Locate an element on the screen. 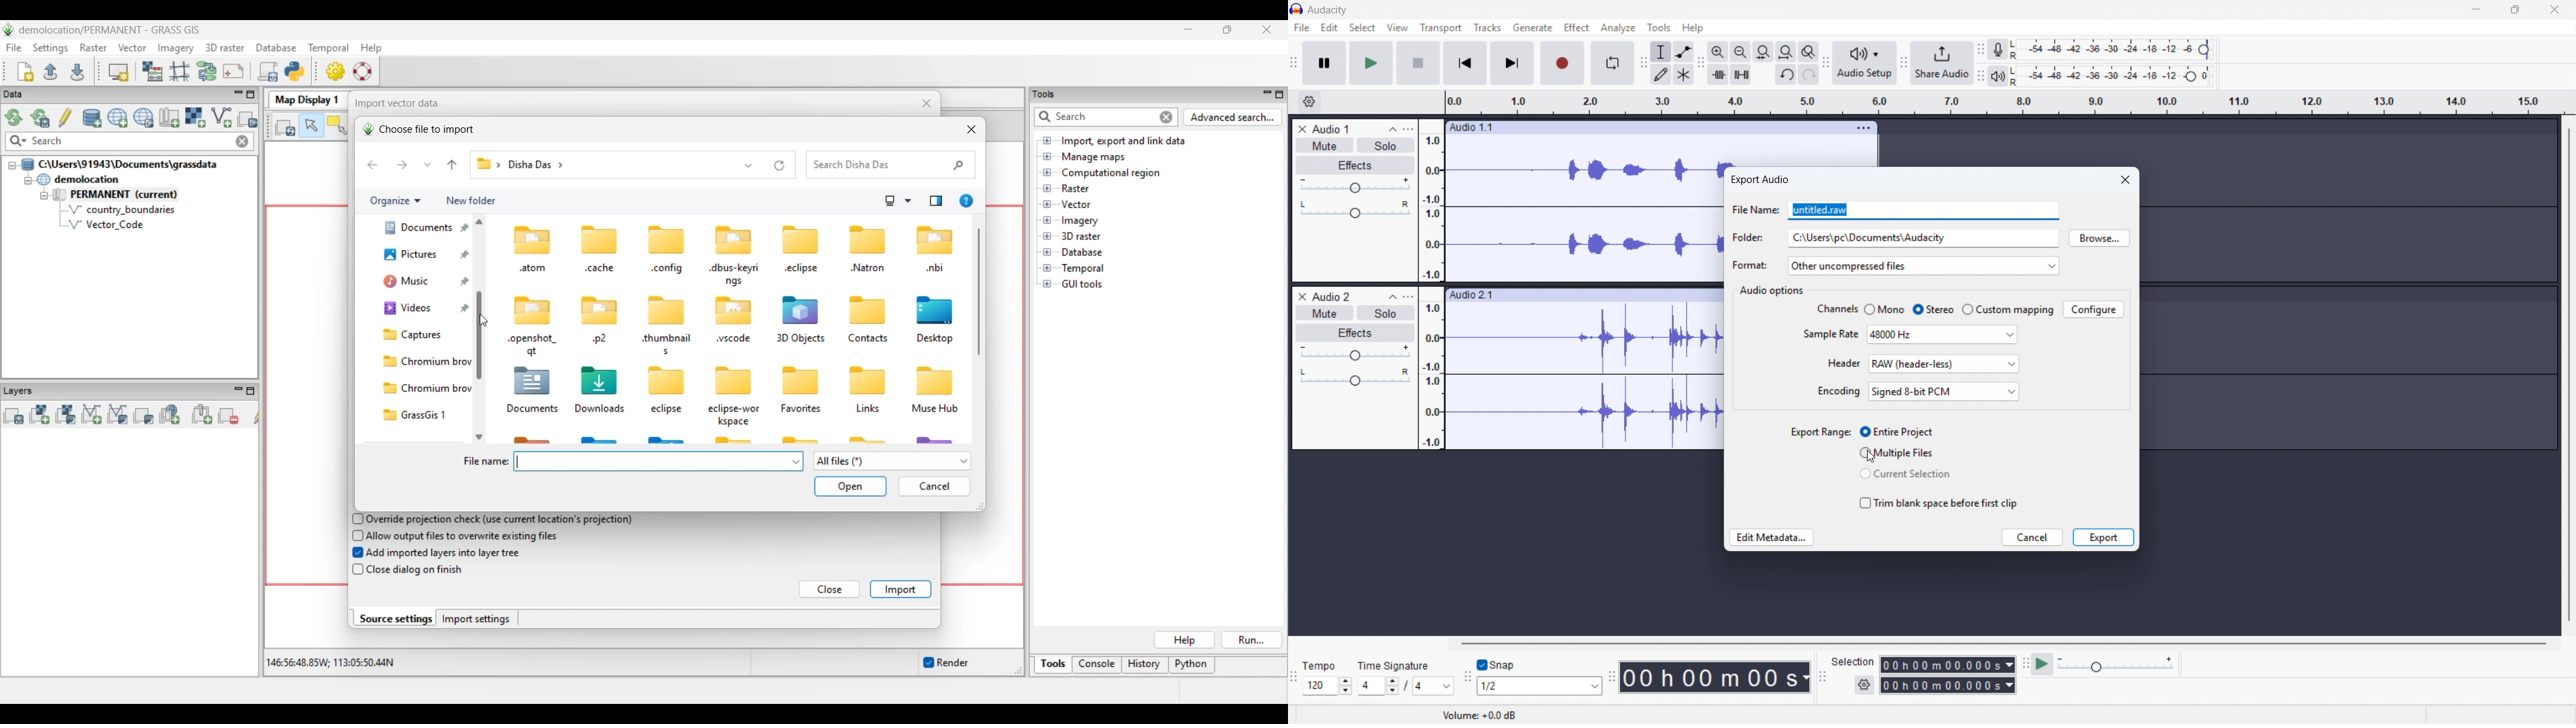 The width and height of the screenshot is (2576, 728). tempo is located at coordinates (1323, 666).